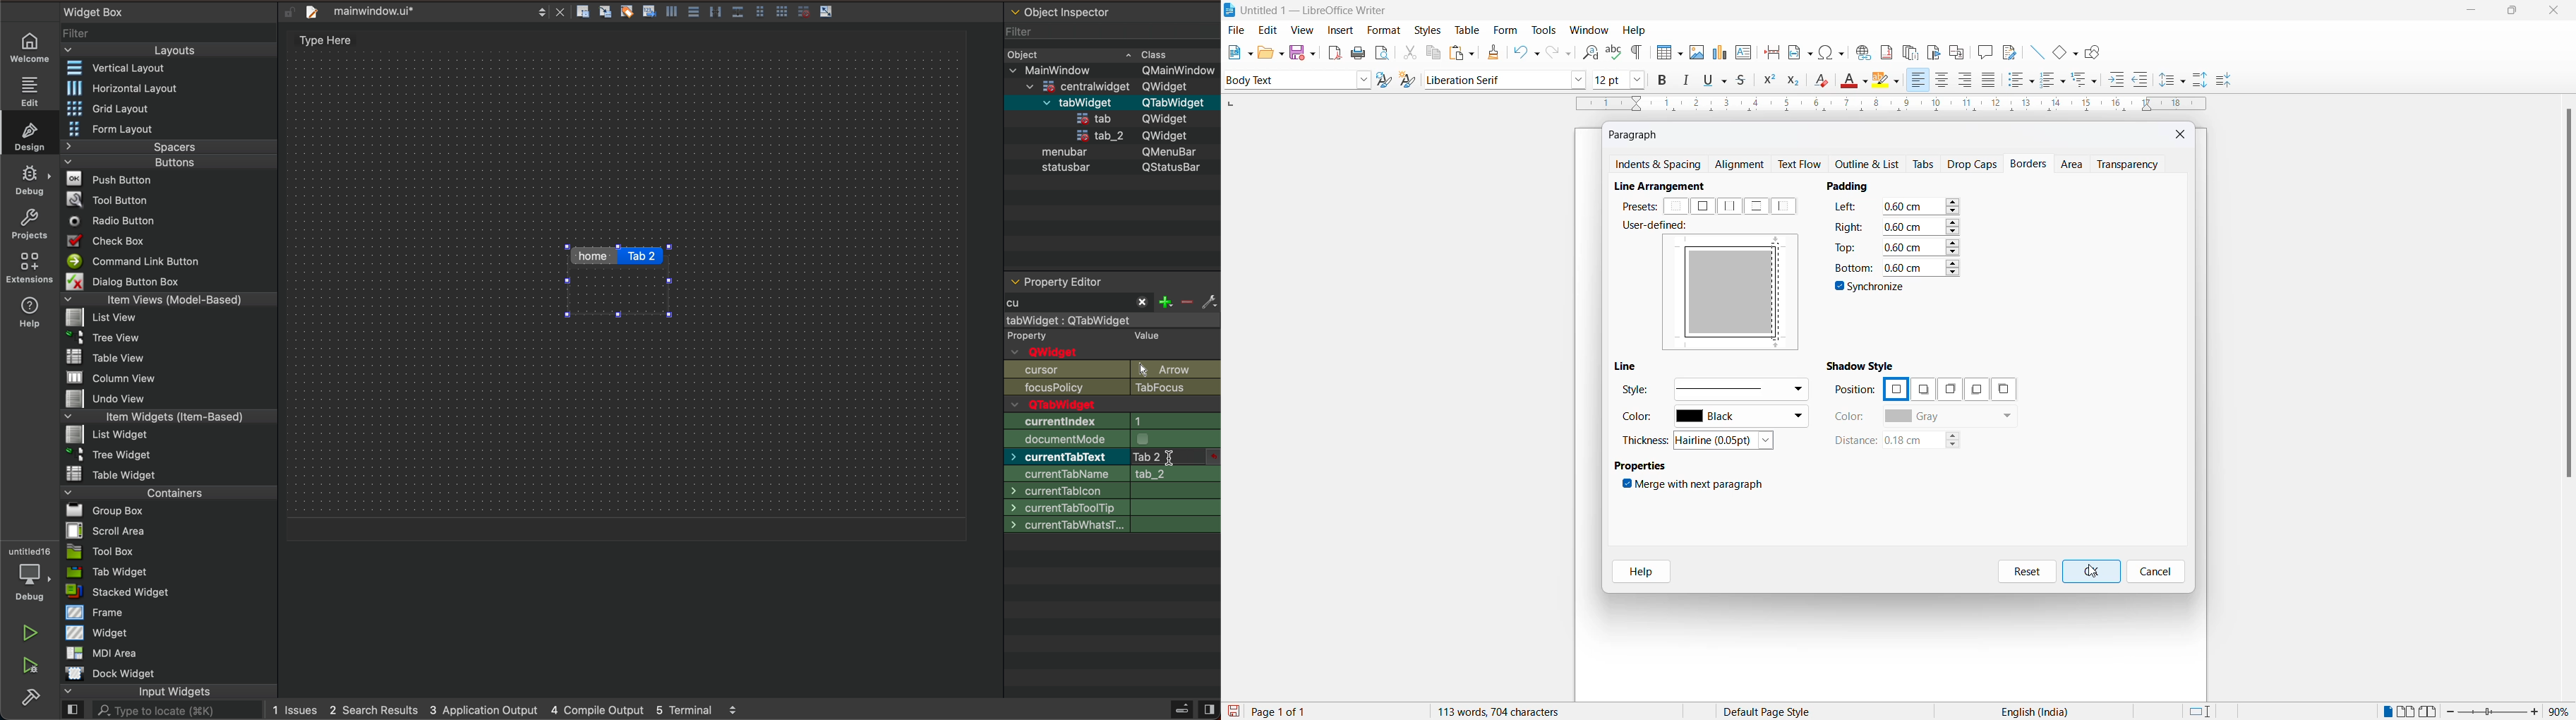  Describe the element at coordinates (1512, 712) in the screenshot. I see `words and character count ` at that location.